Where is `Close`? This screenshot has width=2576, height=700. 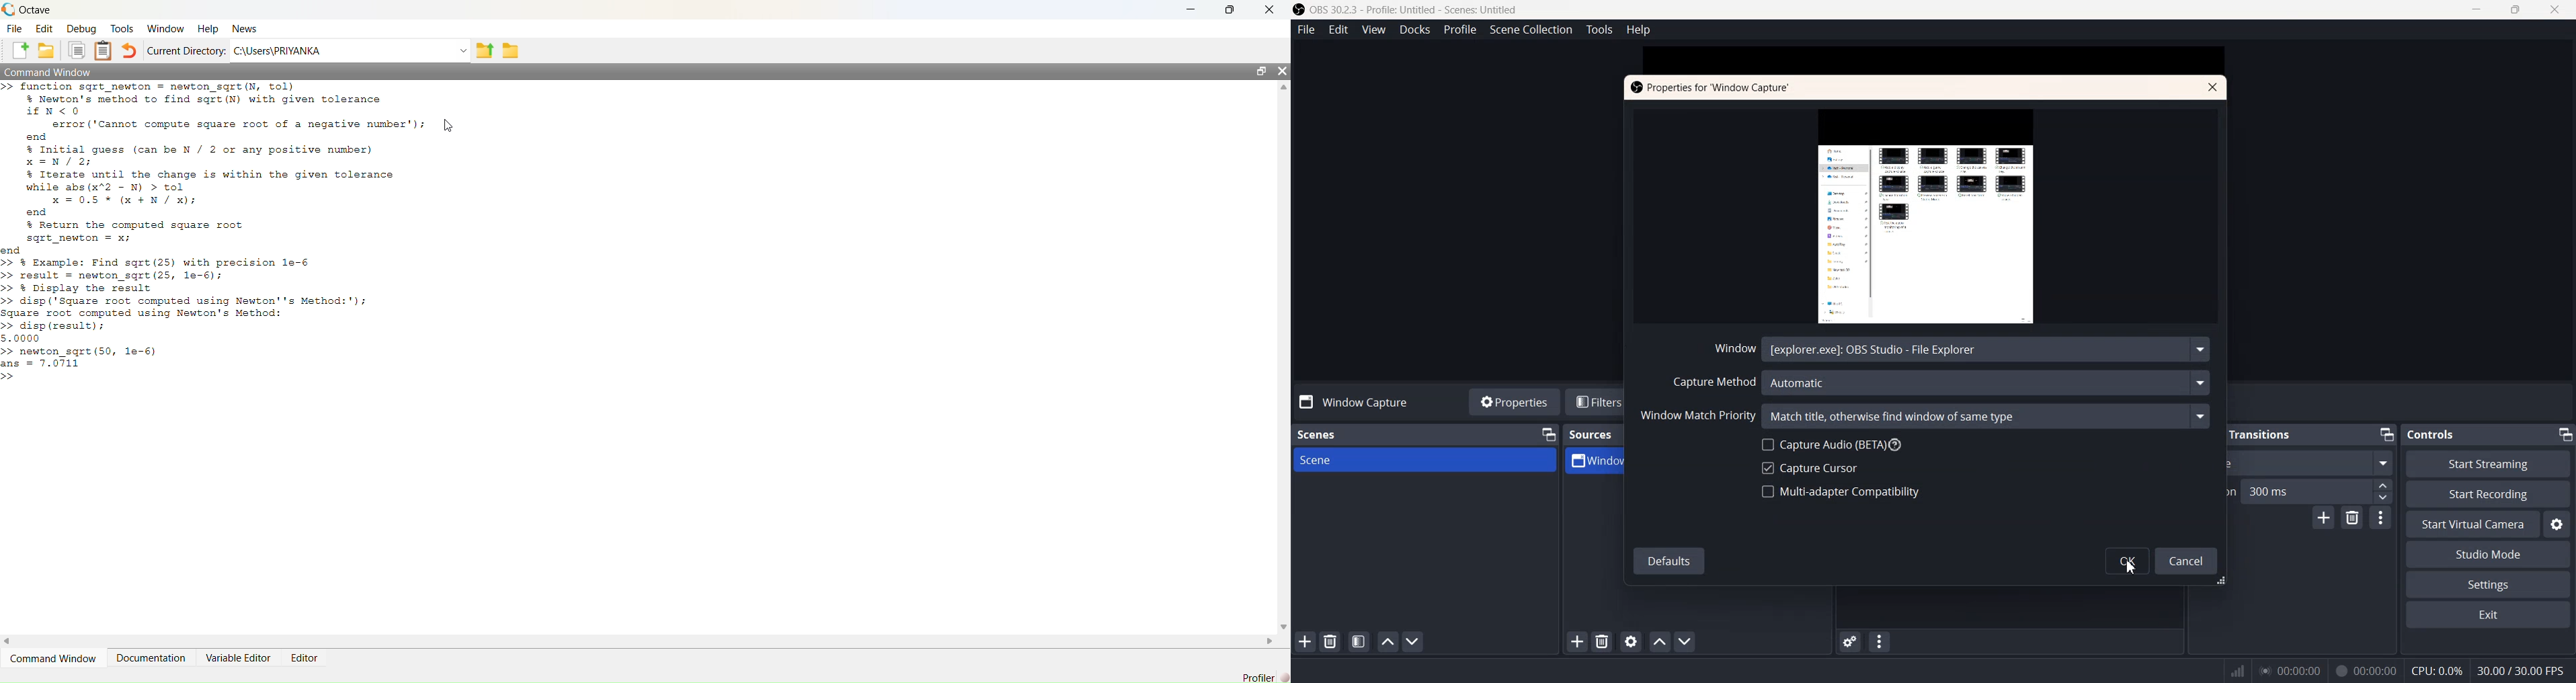 Close is located at coordinates (1280, 73).